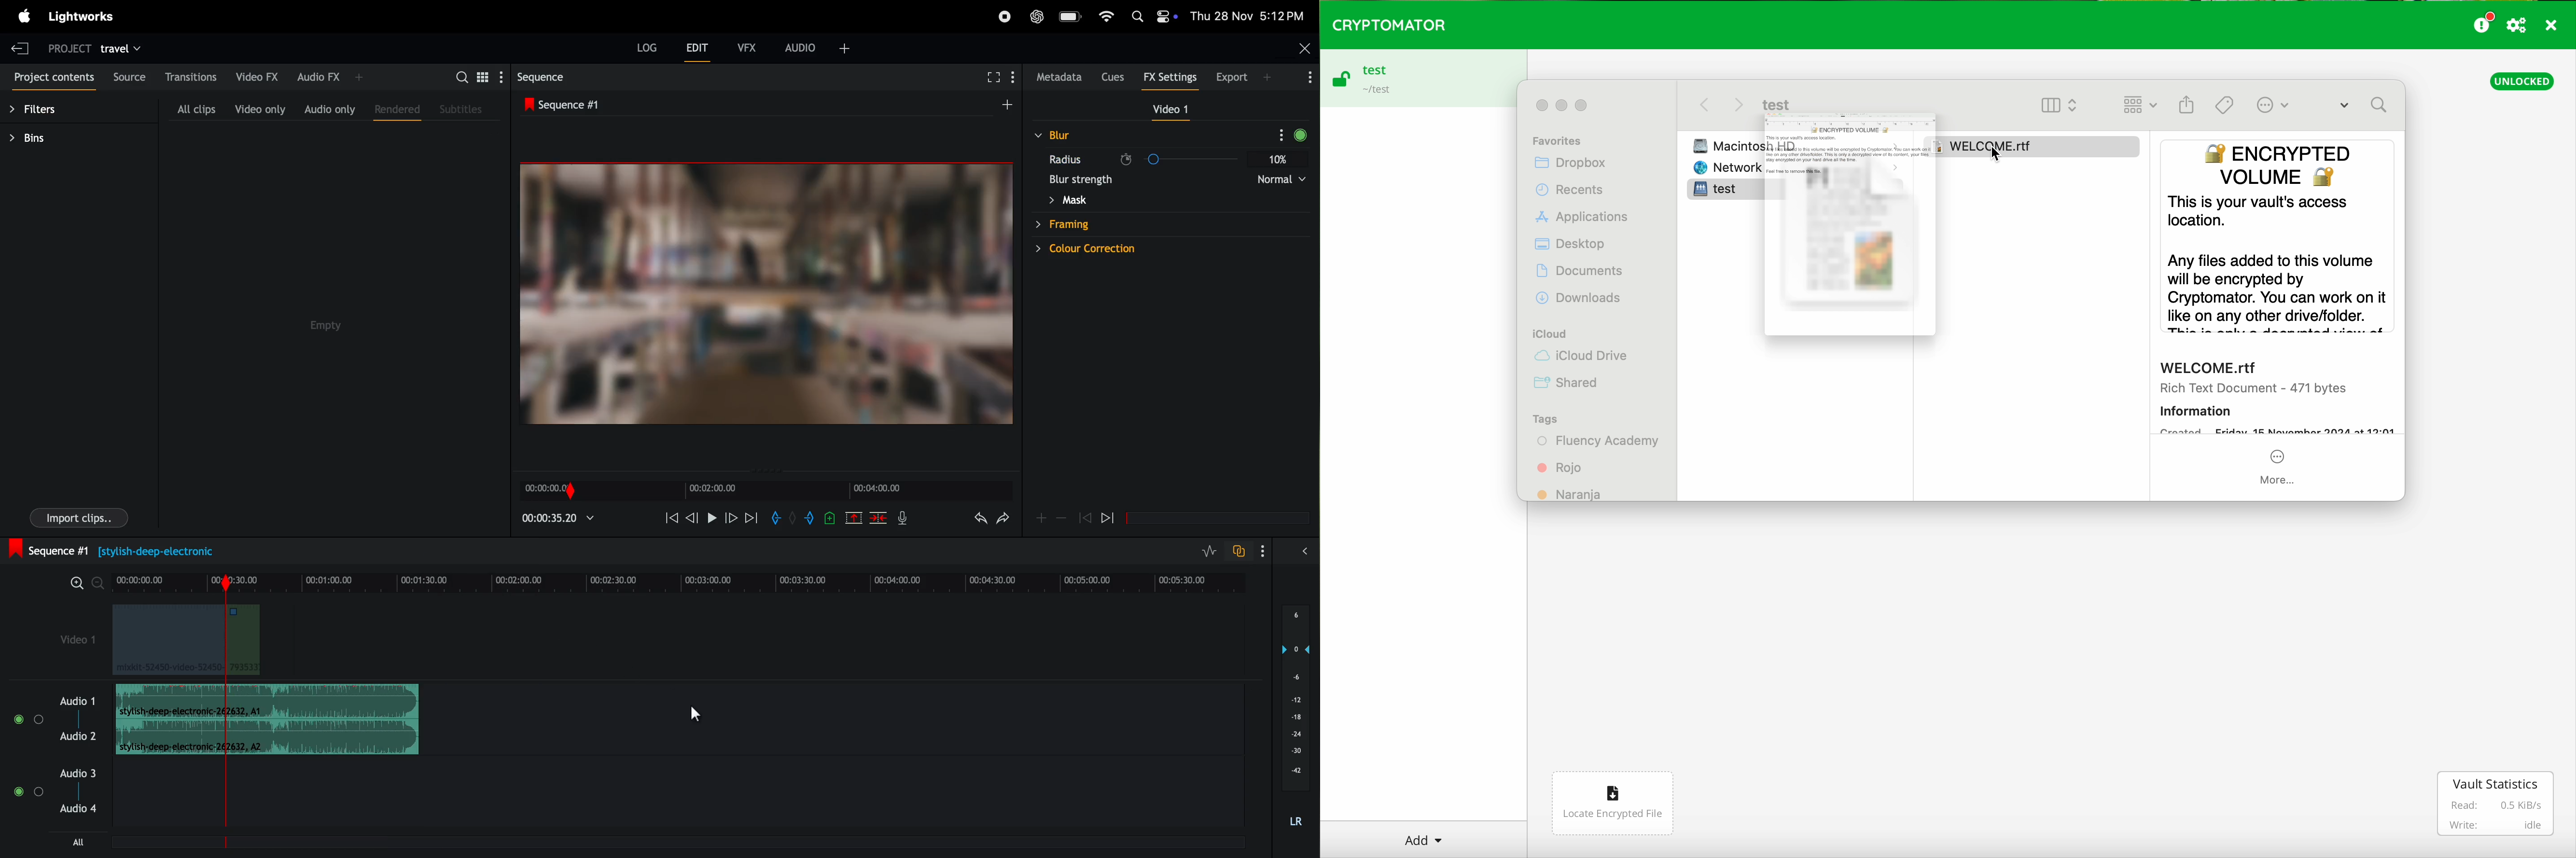 The width and height of the screenshot is (2576, 868). Describe the element at coordinates (20, 46) in the screenshot. I see `exit` at that location.